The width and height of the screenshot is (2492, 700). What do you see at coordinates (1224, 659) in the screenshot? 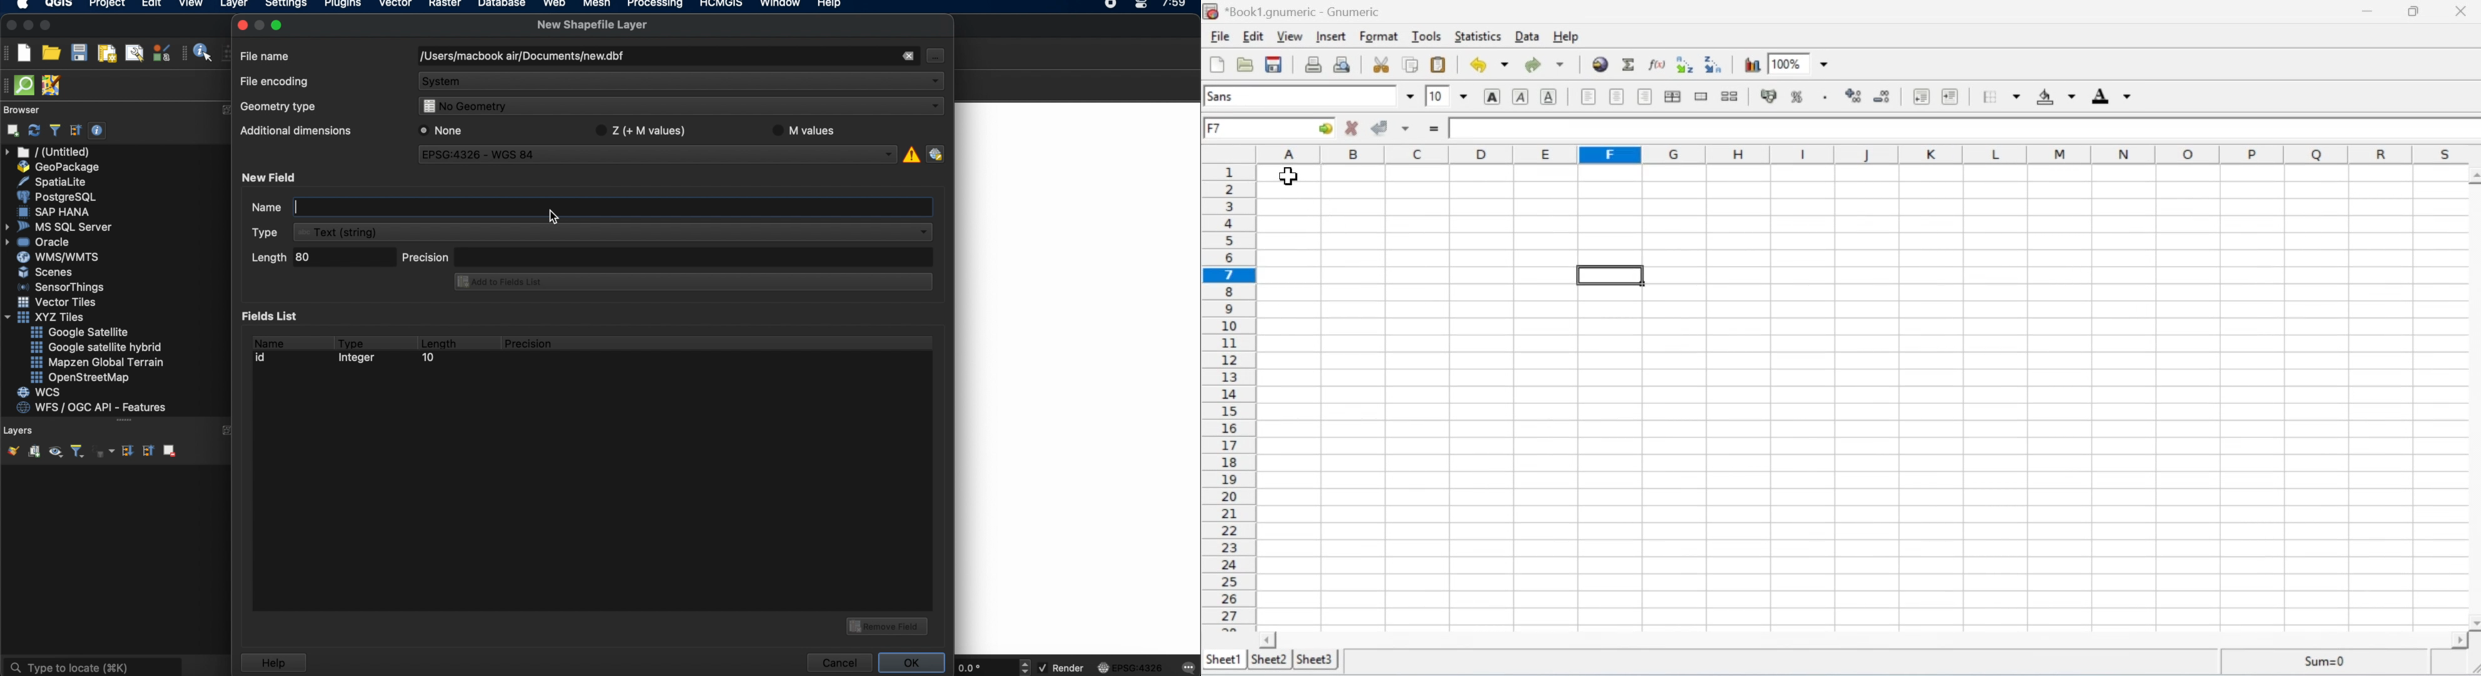
I see `Sheet 1 ` at bounding box center [1224, 659].